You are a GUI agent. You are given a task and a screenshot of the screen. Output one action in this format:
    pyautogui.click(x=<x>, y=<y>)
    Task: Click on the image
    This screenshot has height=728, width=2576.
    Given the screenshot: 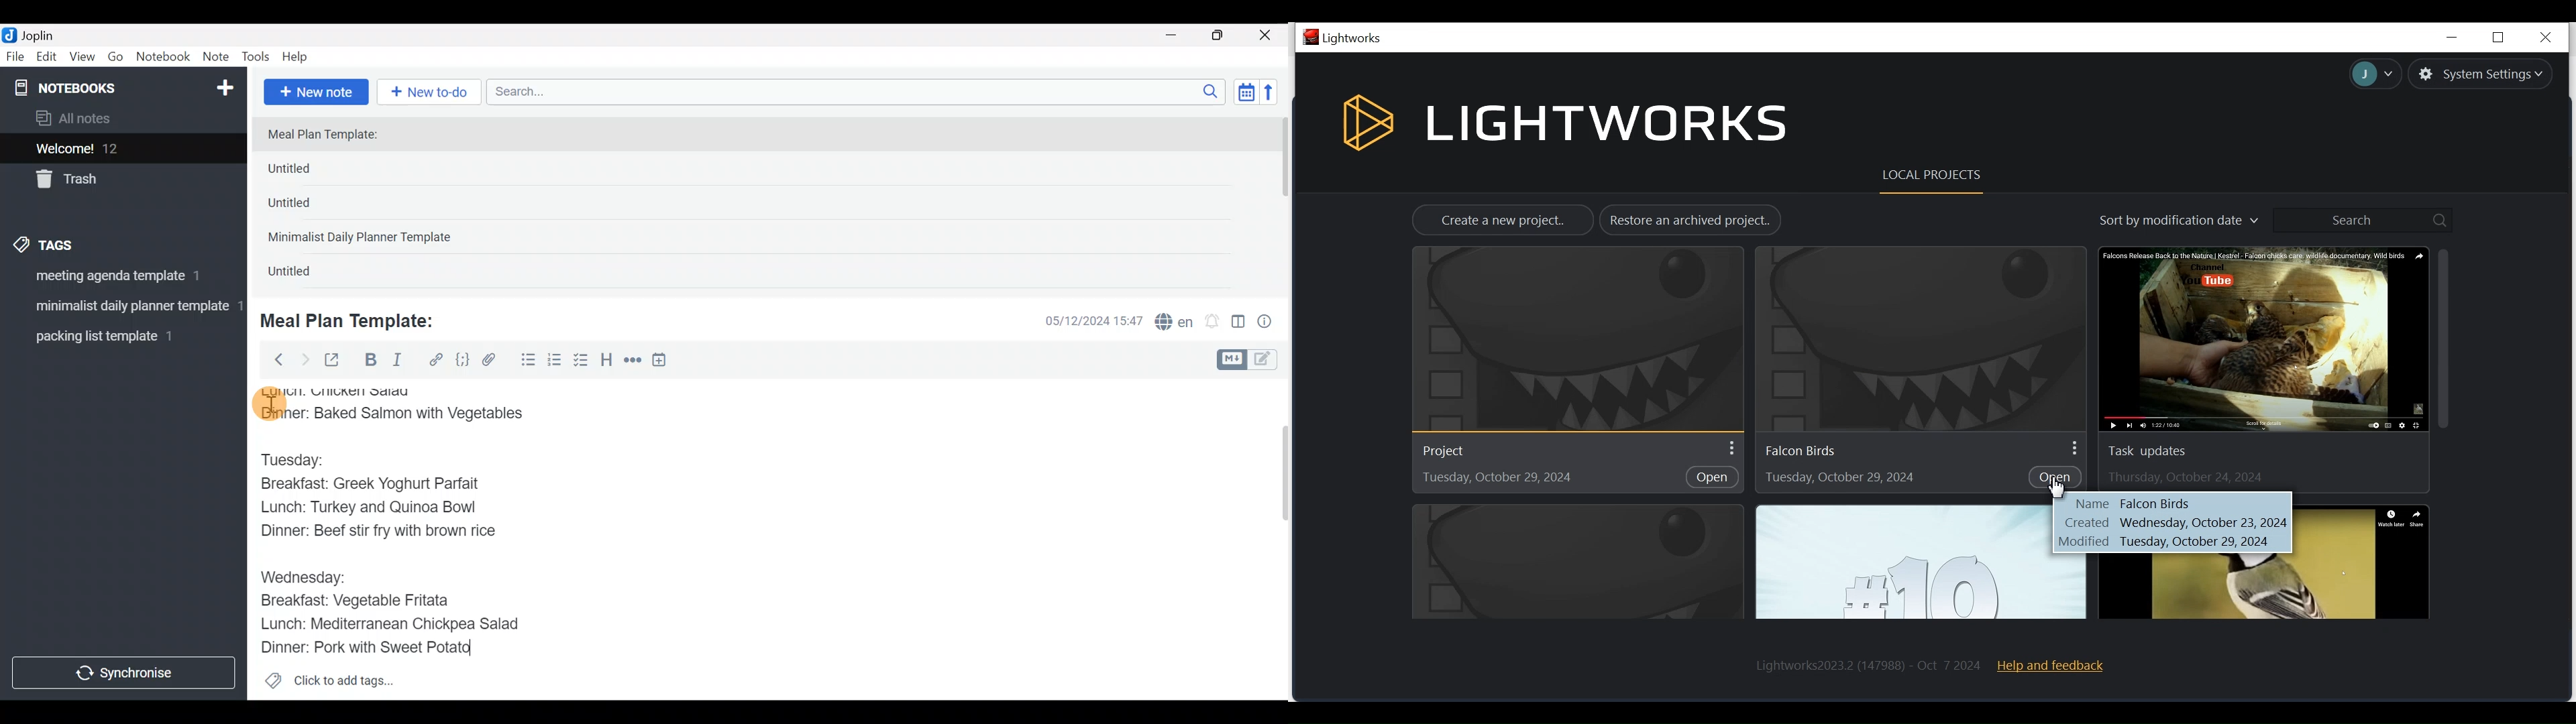 What is the action you would take?
    pyautogui.click(x=2261, y=588)
    